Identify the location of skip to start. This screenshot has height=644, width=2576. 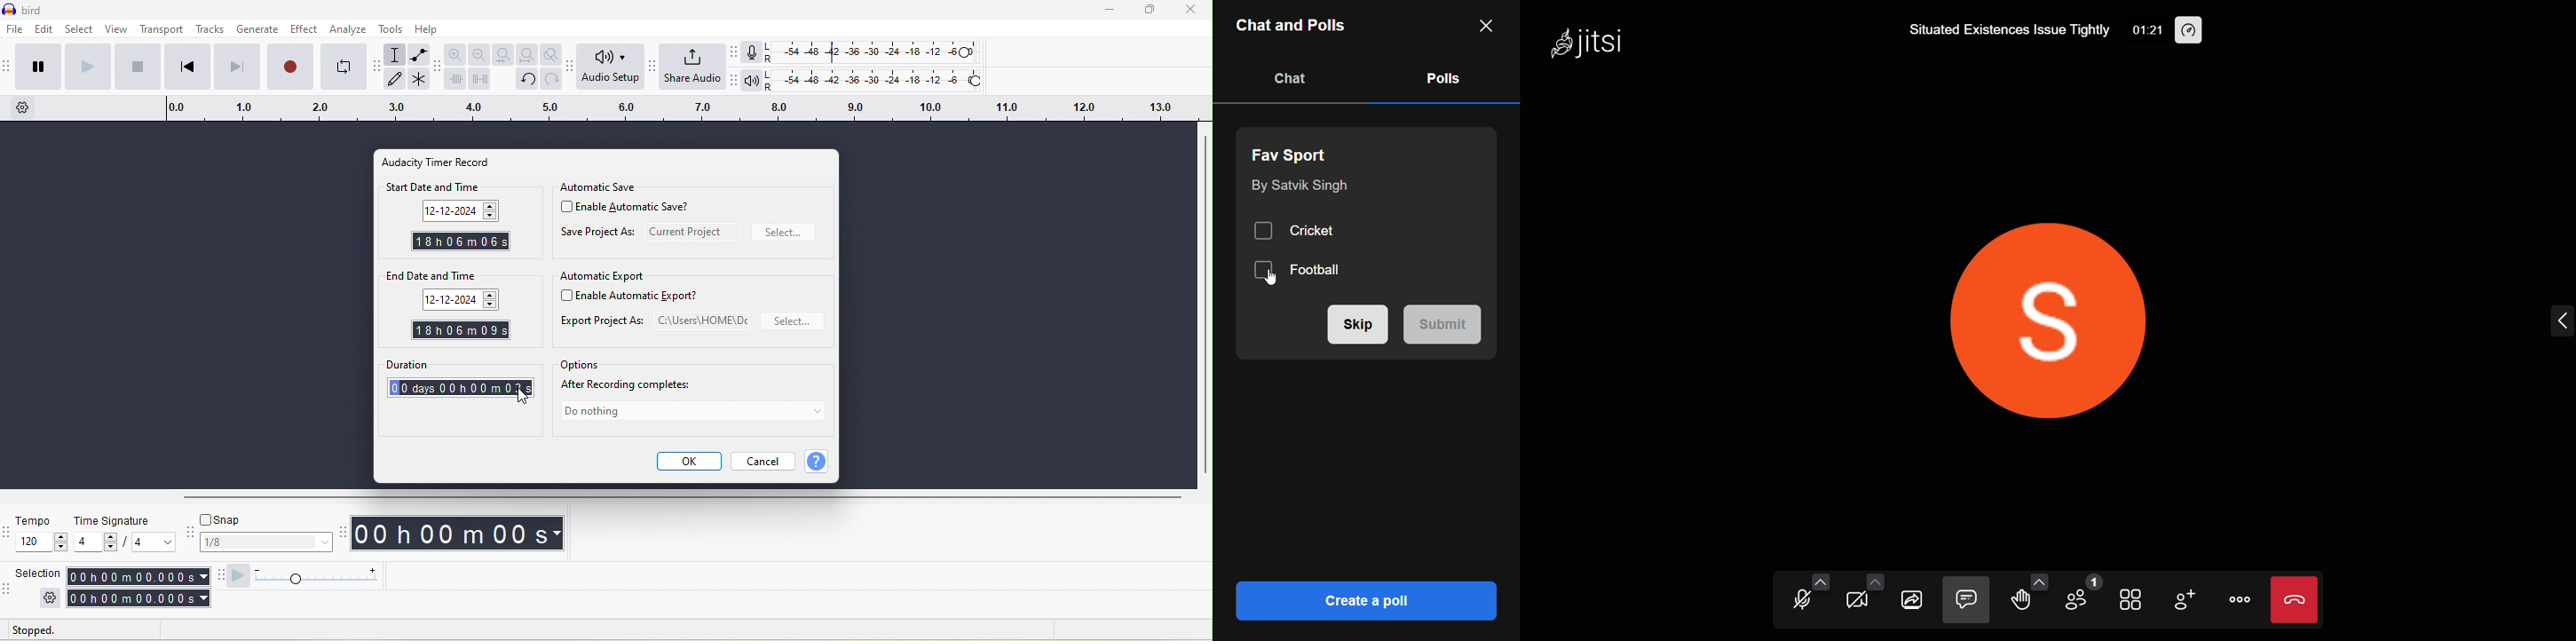
(185, 66).